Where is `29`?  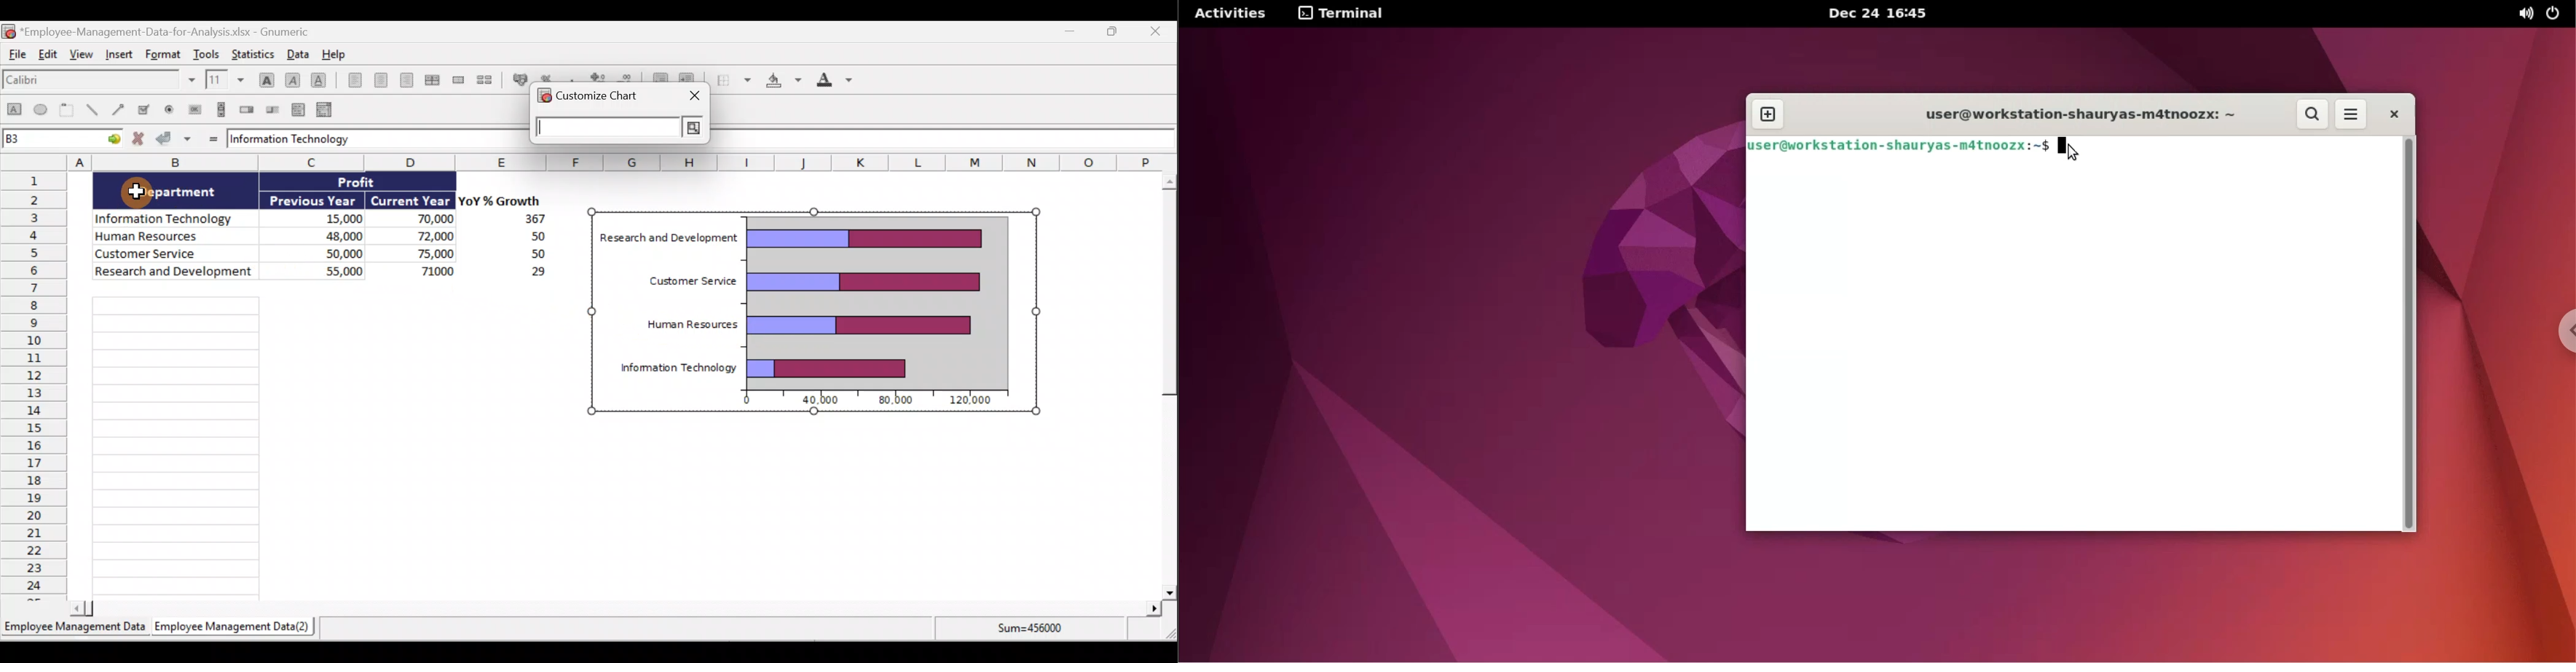 29 is located at coordinates (531, 274).